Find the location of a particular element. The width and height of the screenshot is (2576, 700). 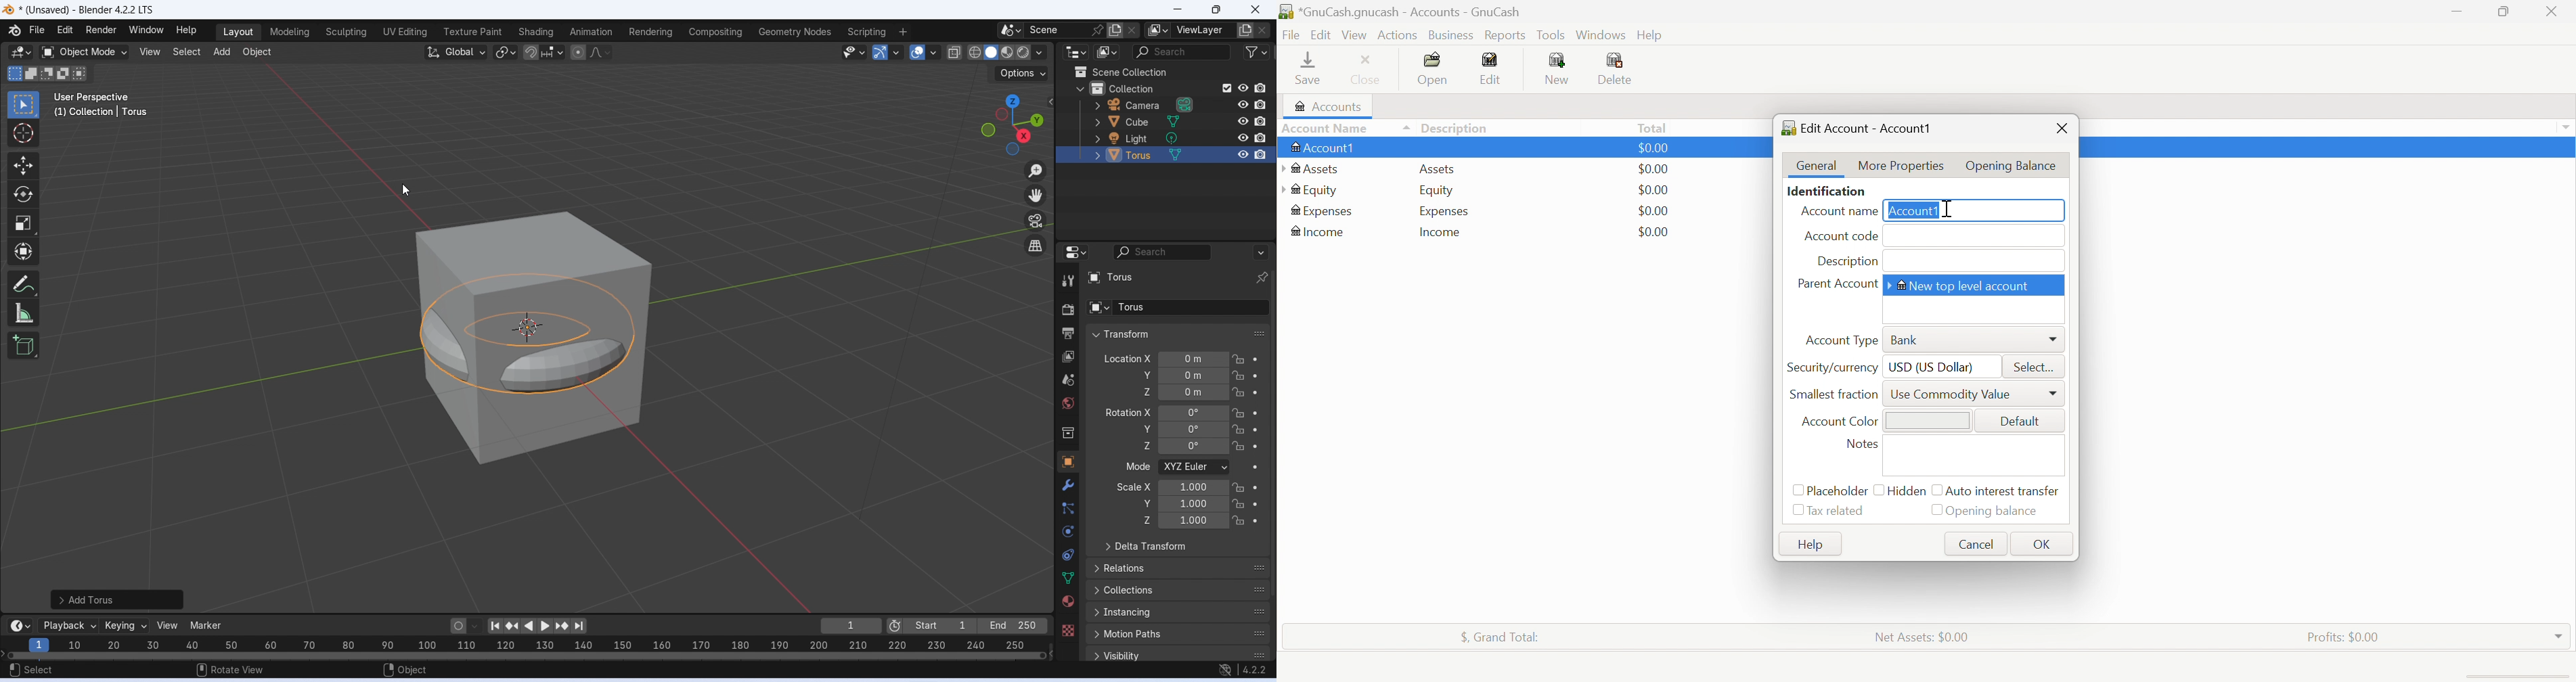

Opening balance is located at coordinates (1984, 510).